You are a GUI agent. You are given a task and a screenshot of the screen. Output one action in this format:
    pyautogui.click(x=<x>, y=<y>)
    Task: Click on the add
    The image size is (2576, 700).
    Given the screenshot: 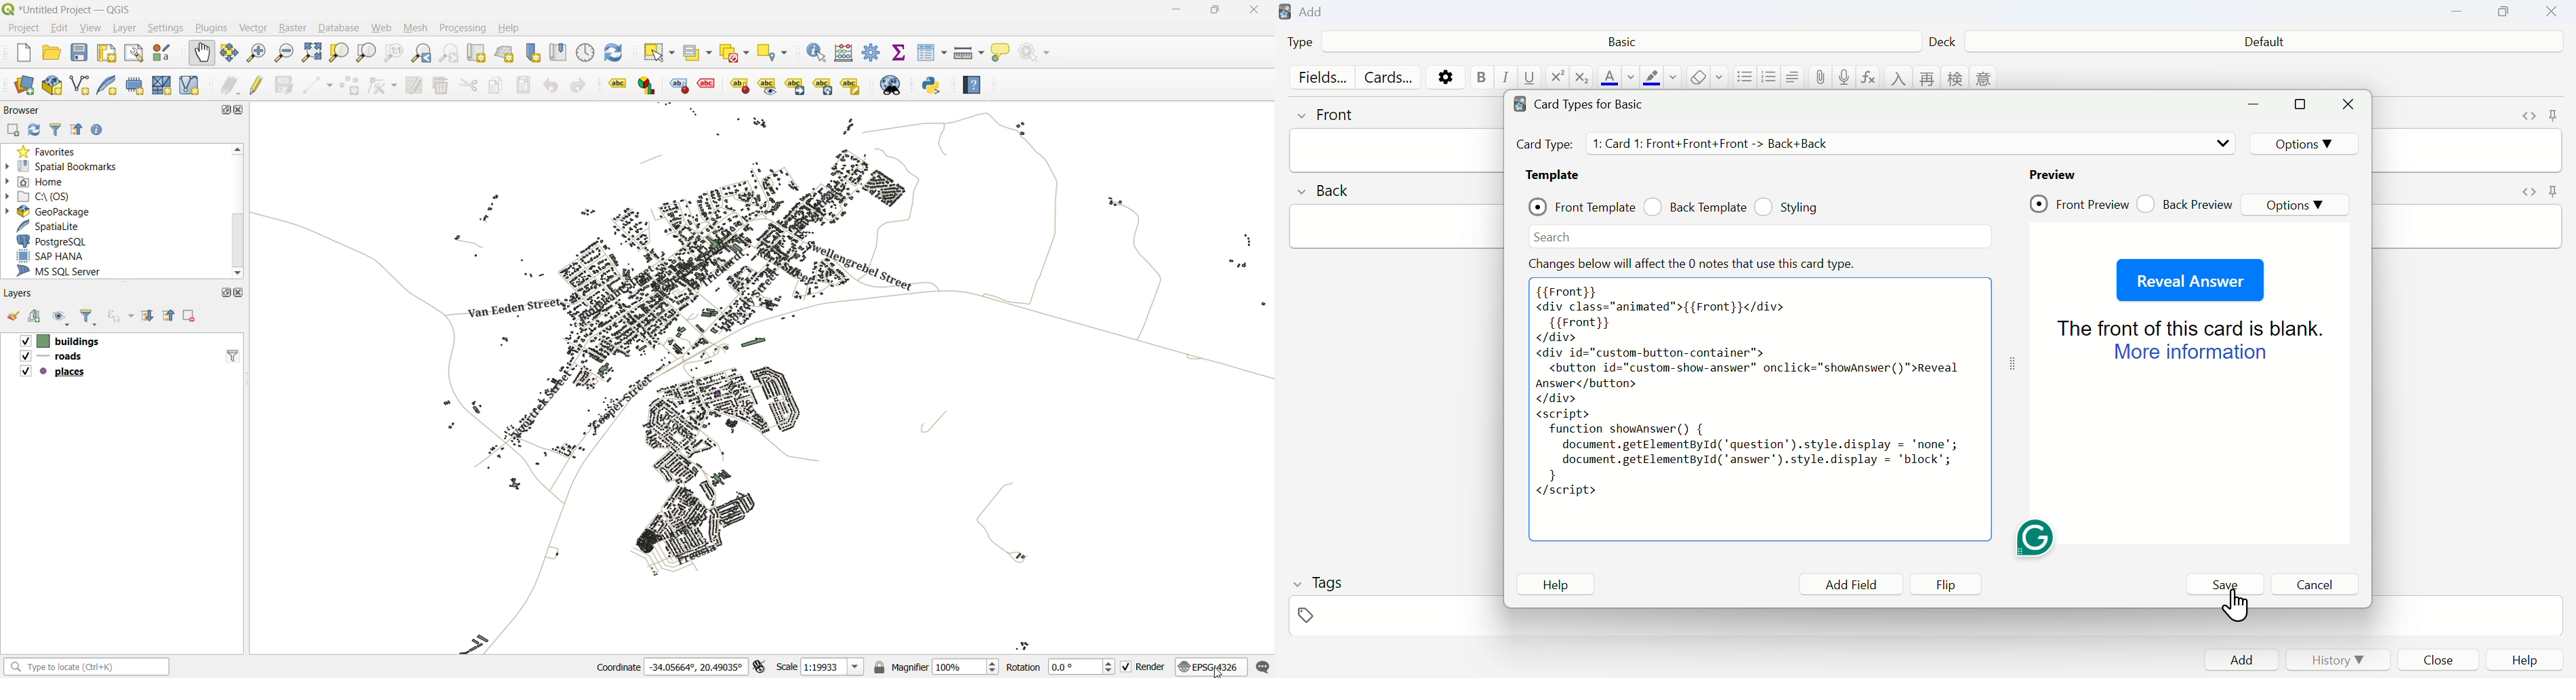 What is the action you would take?
    pyautogui.click(x=33, y=315)
    